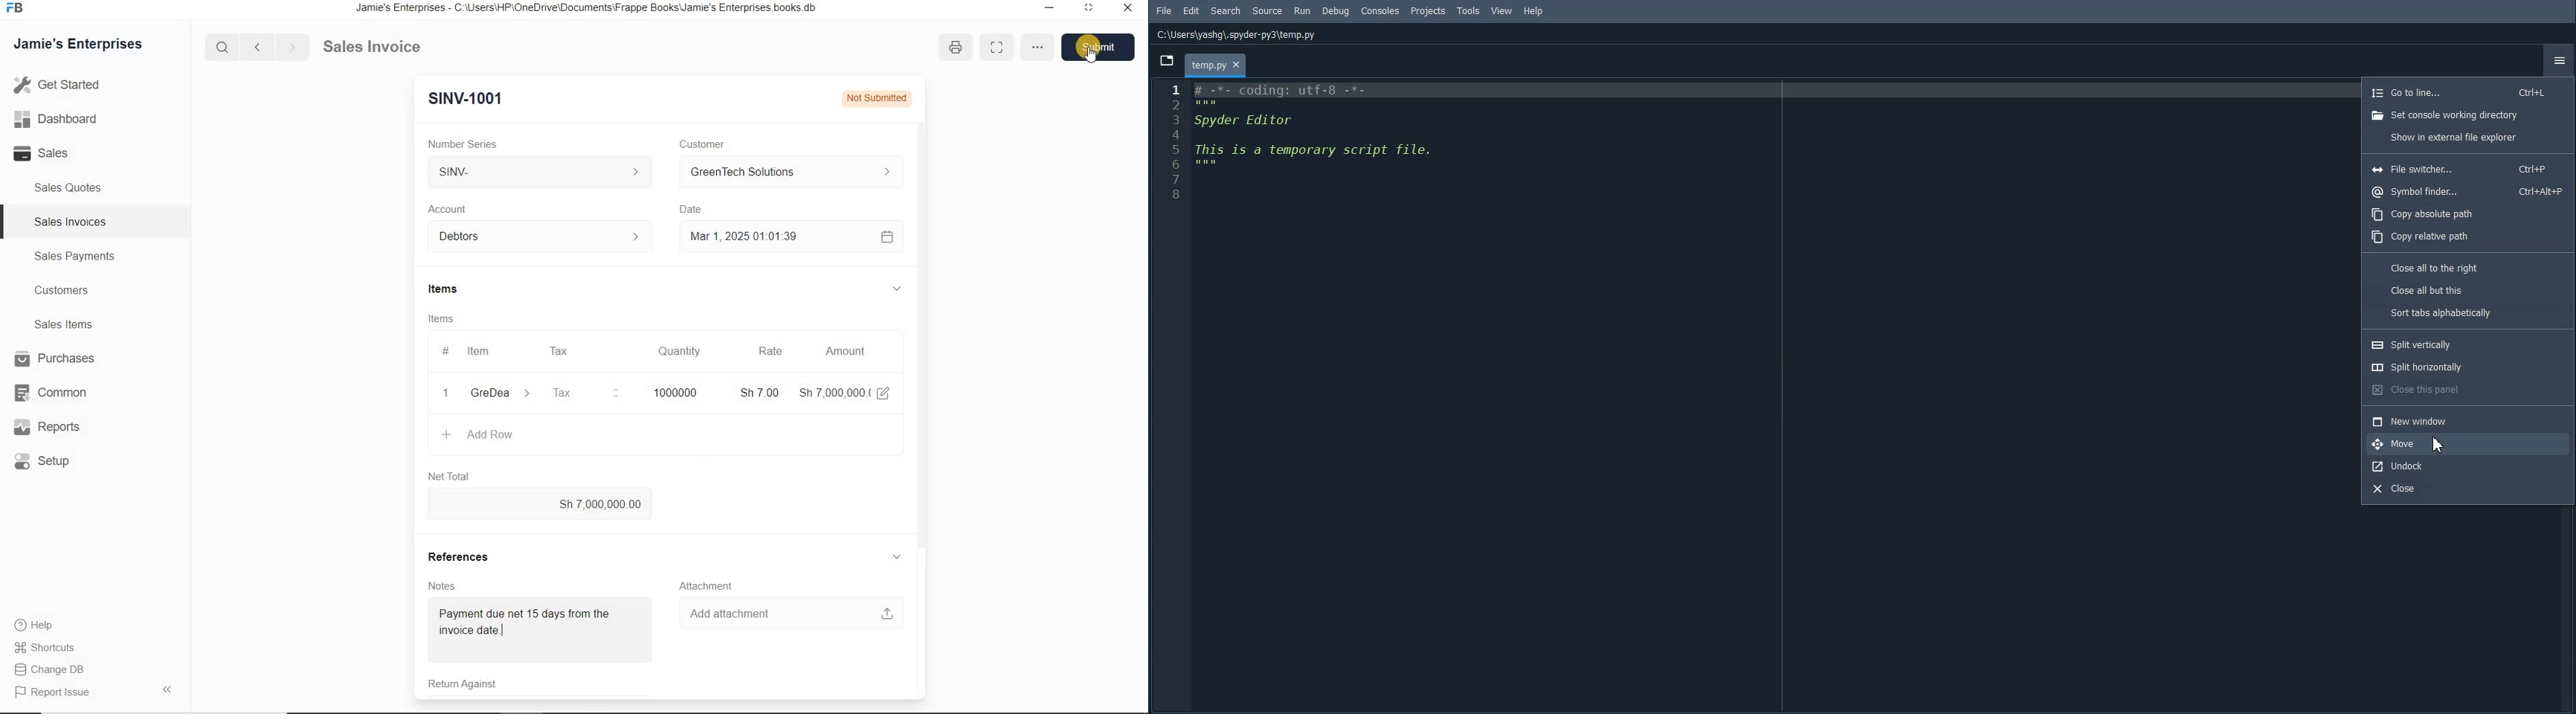 Image resolution: width=2576 pixels, height=728 pixels. Describe the element at coordinates (462, 98) in the screenshot. I see `SINV-1001` at that location.